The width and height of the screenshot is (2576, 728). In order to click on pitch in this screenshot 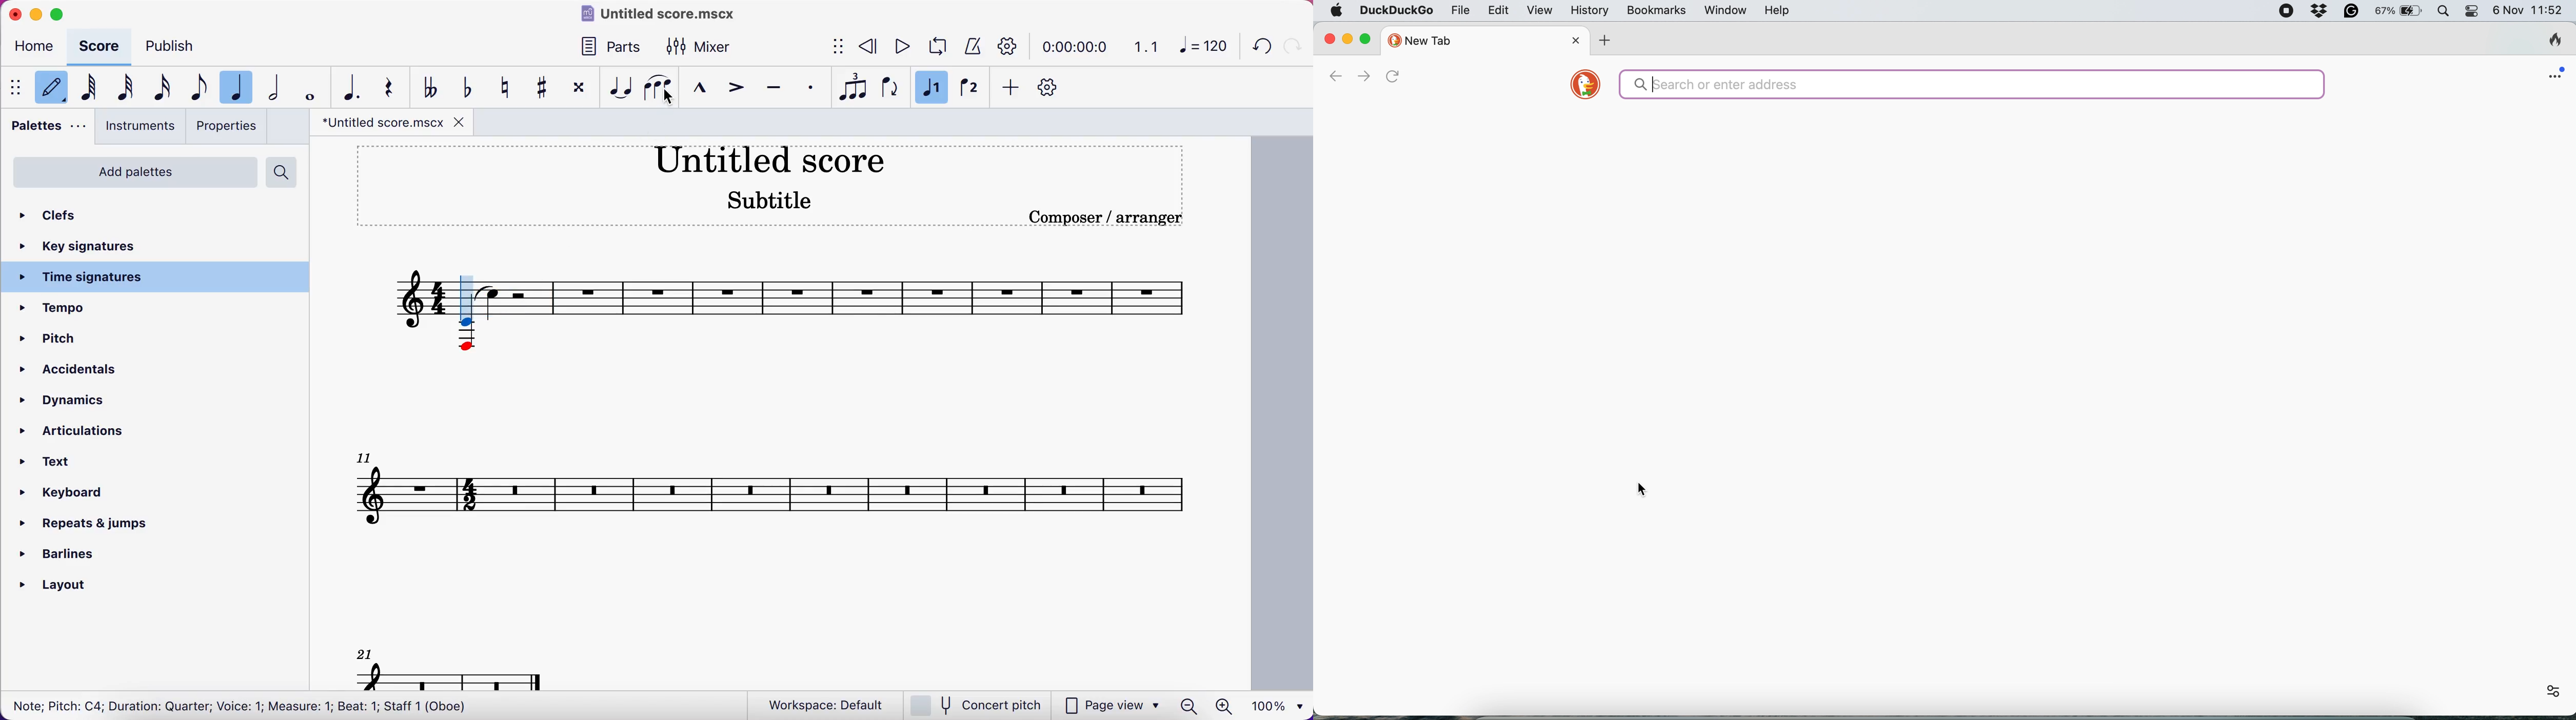, I will do `click(58, 339)`.